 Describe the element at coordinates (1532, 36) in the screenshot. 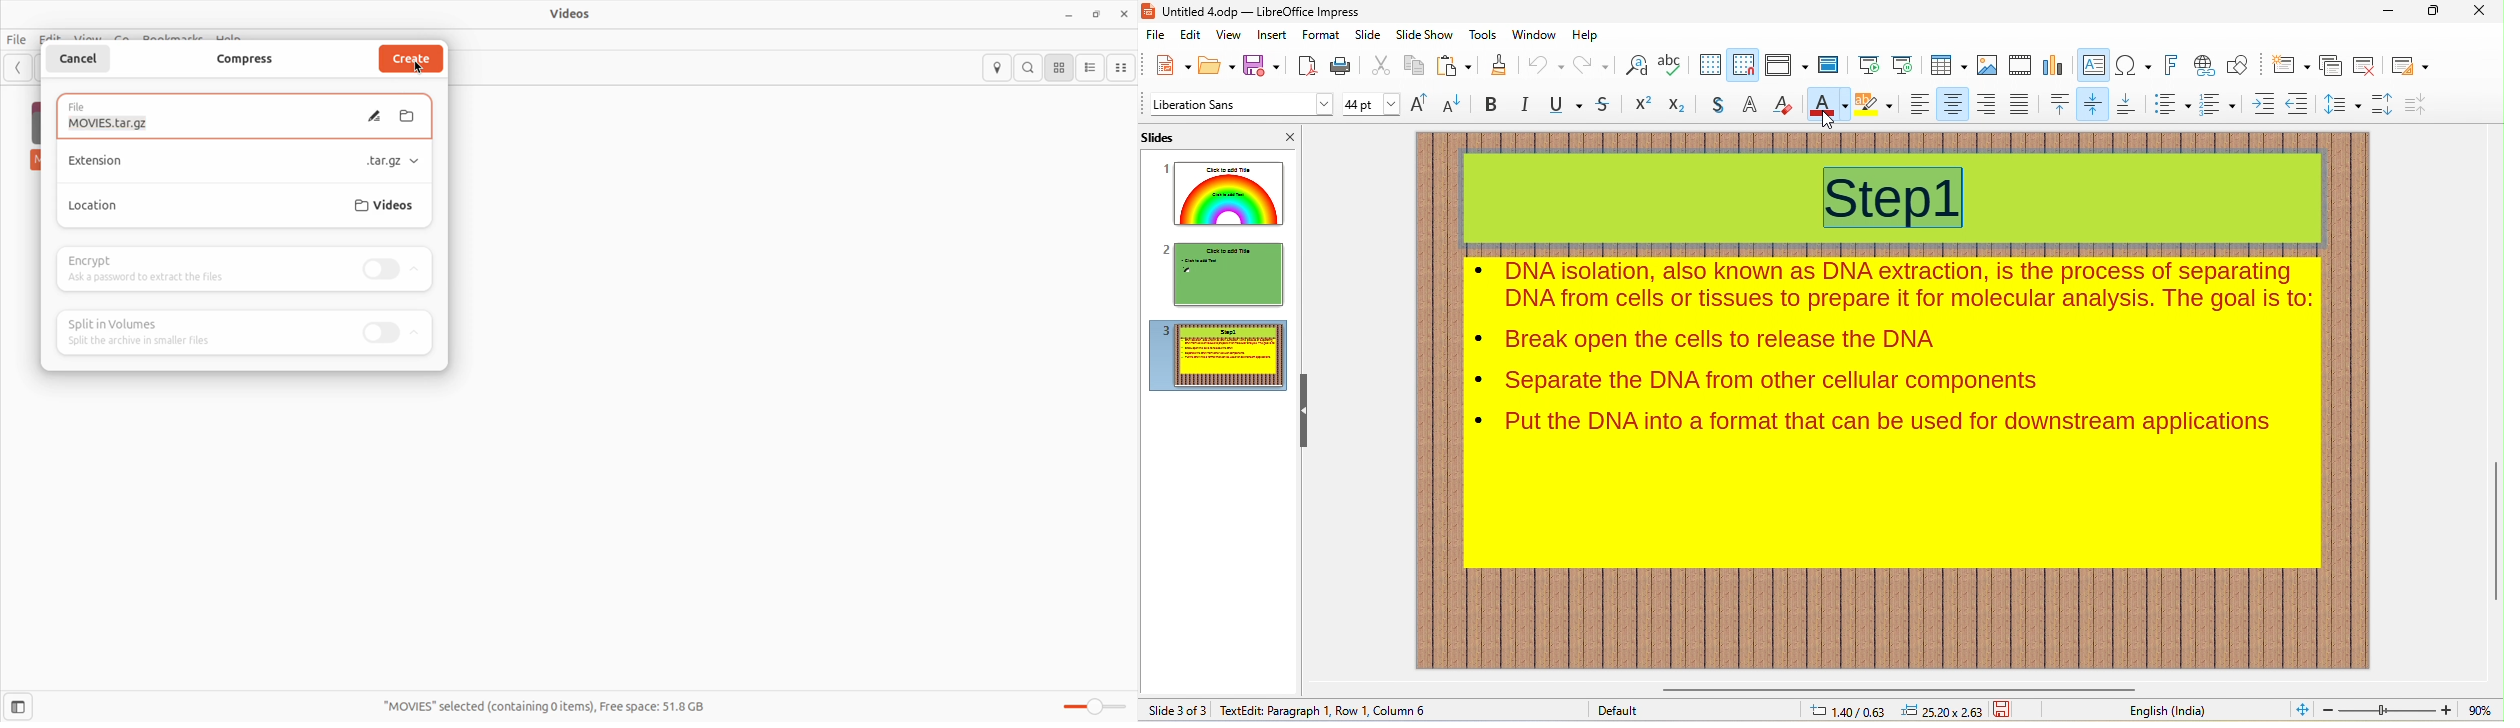

I see `window` at that location.